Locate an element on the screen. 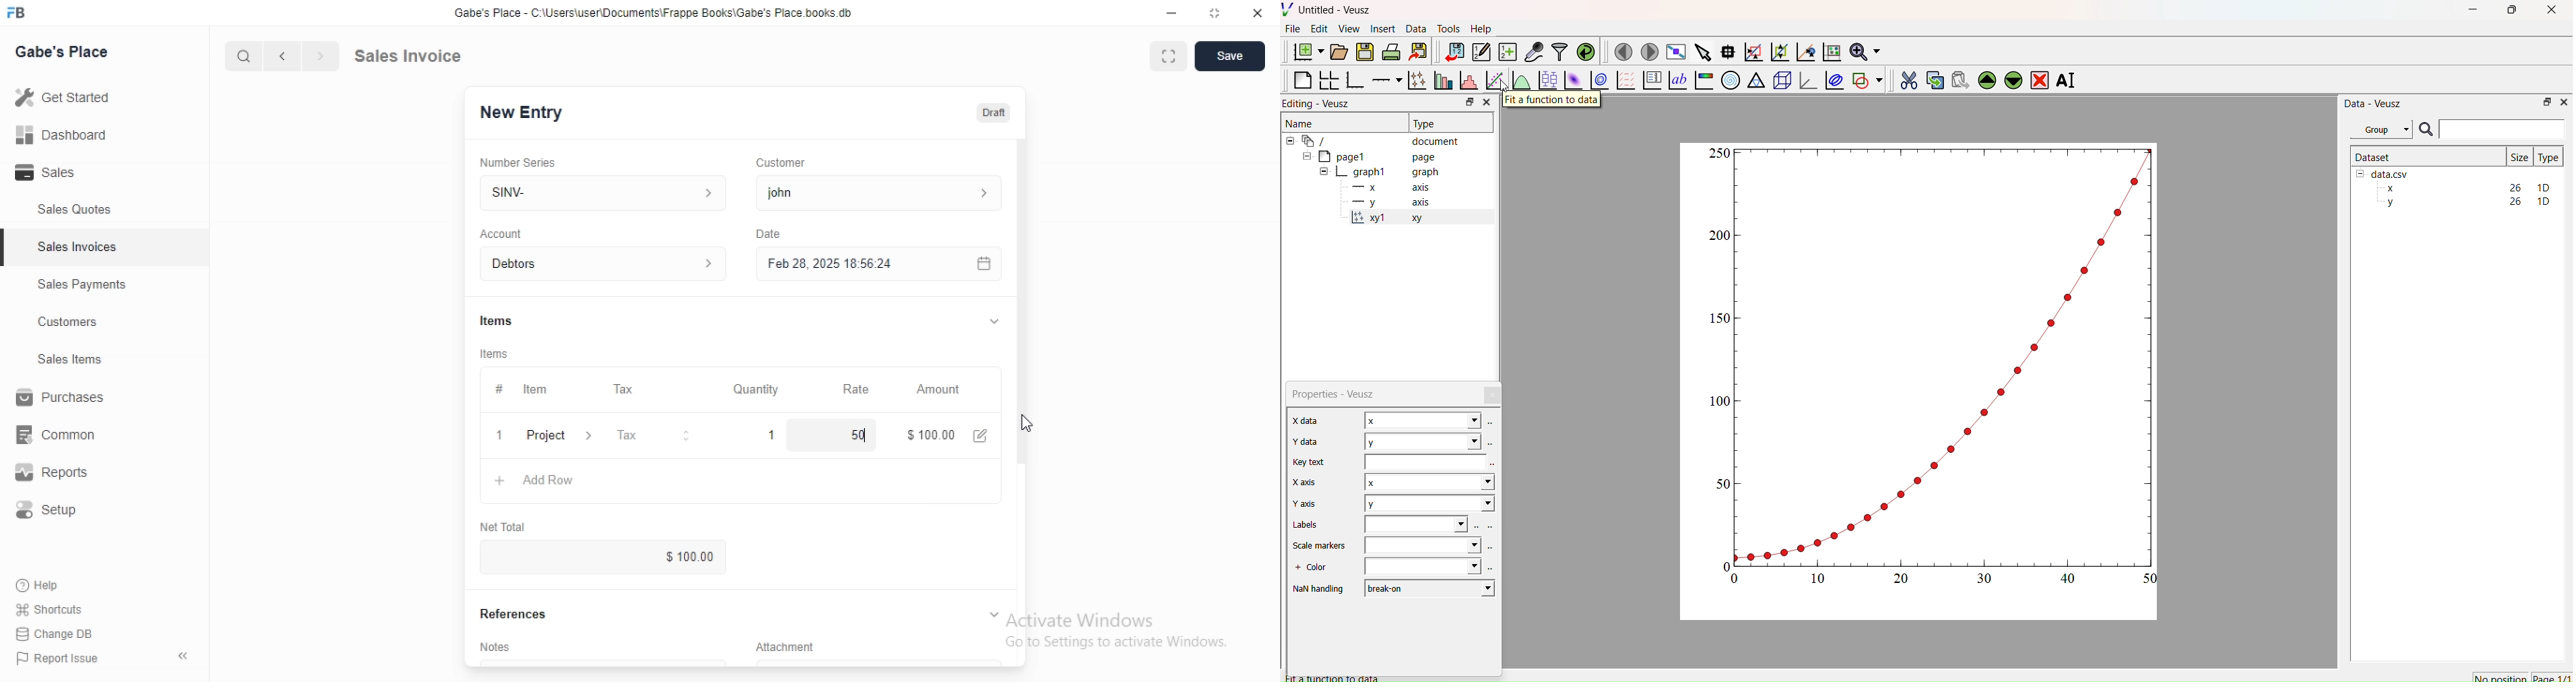 Image resolution: width=2576 pixels, height=700 pixels. Feb 28, 2025 18:56:24. is located at coordinates (875, 262).